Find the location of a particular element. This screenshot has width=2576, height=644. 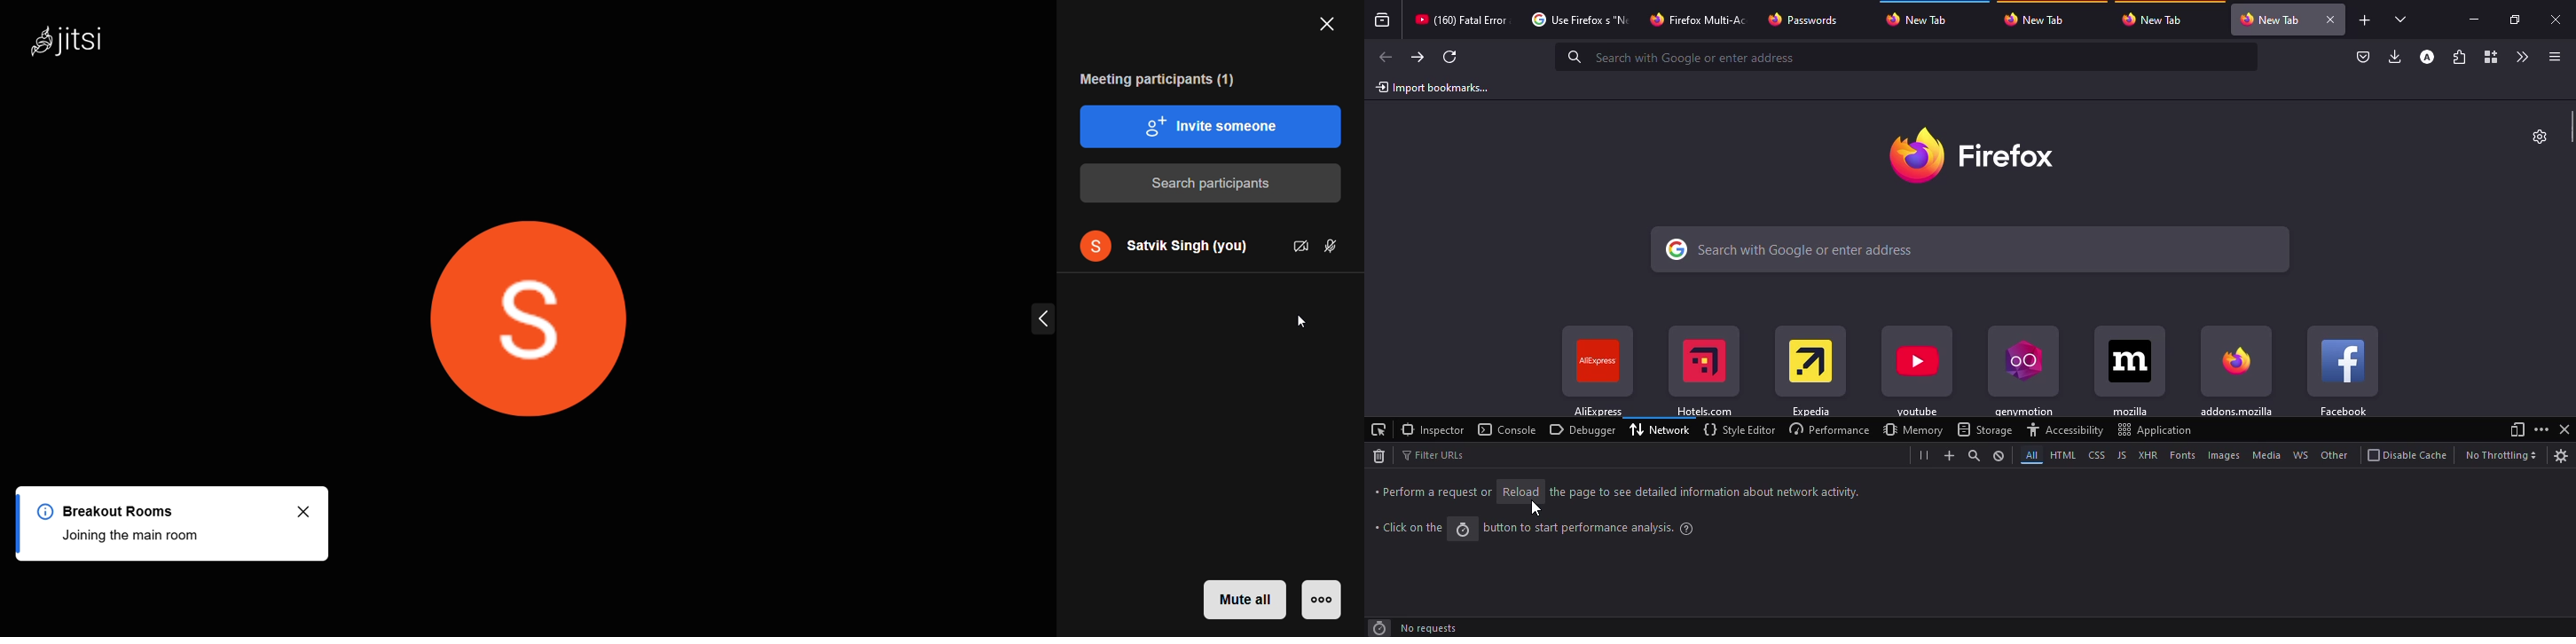

close is located at coordinates (2565, 429).